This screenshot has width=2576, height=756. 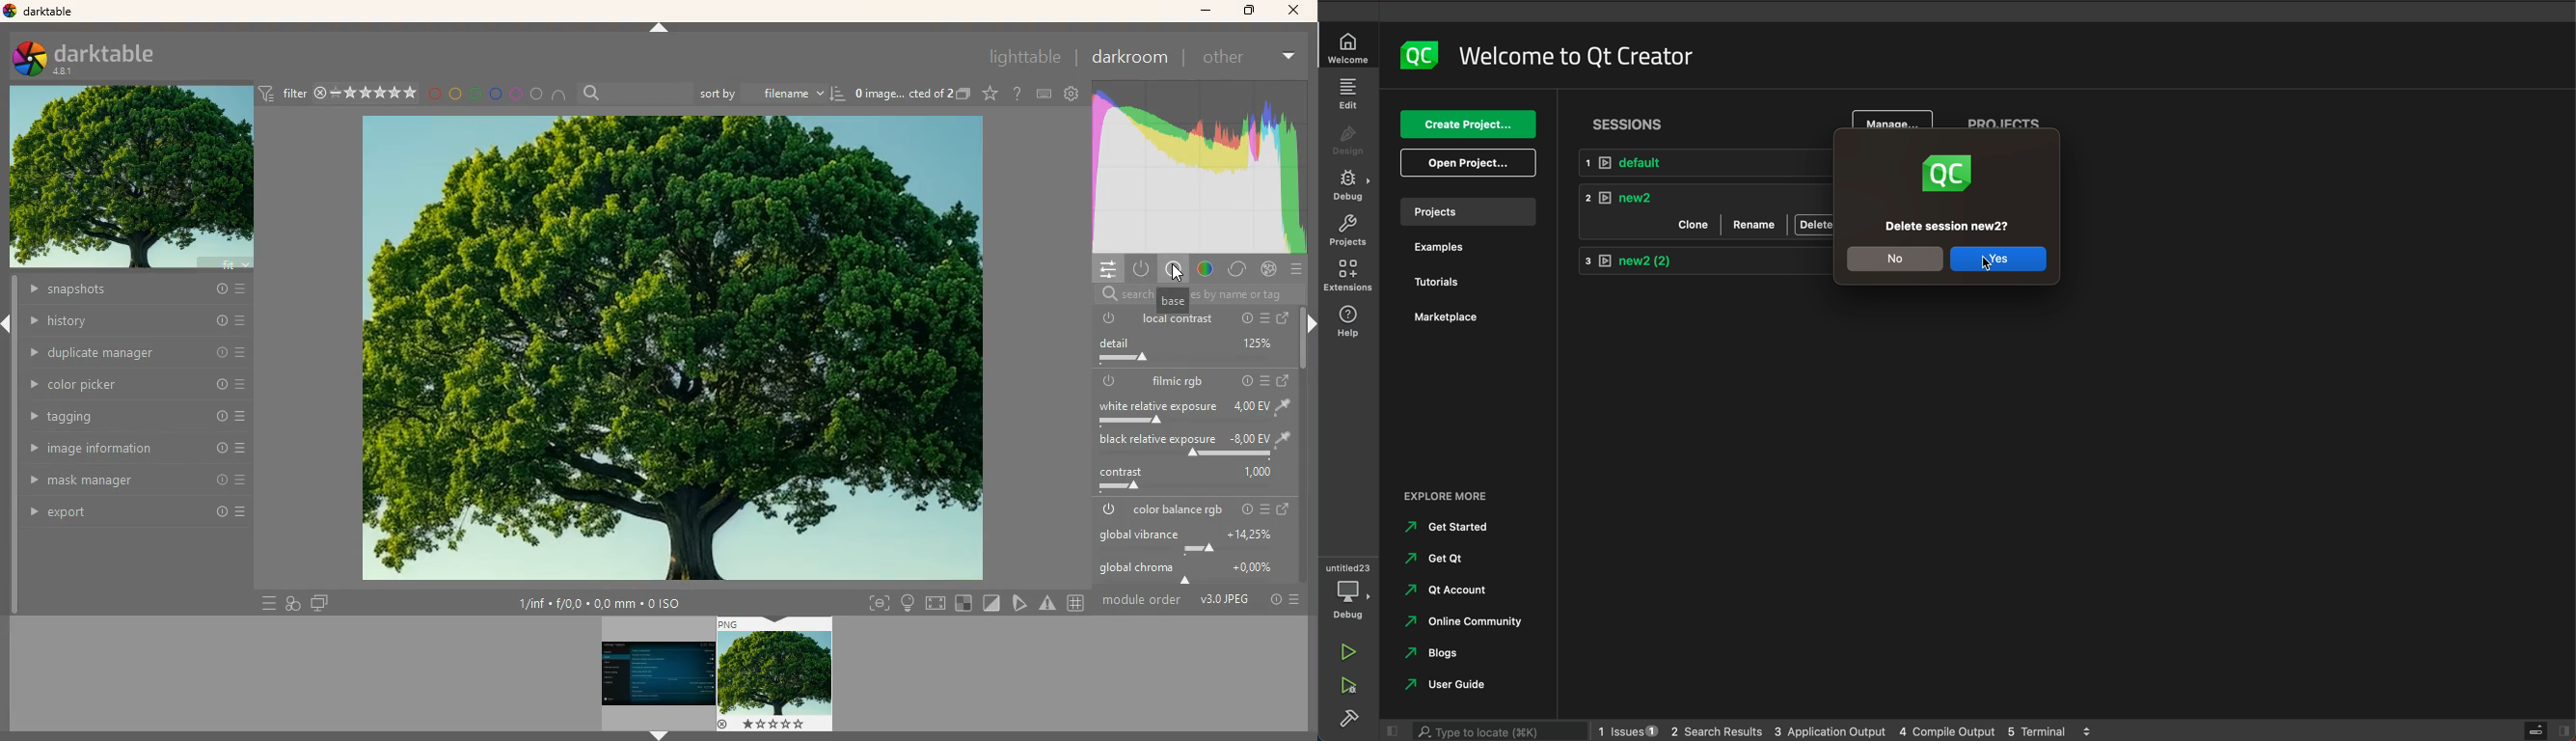 I want to click on export, so click(x=132, y=514).